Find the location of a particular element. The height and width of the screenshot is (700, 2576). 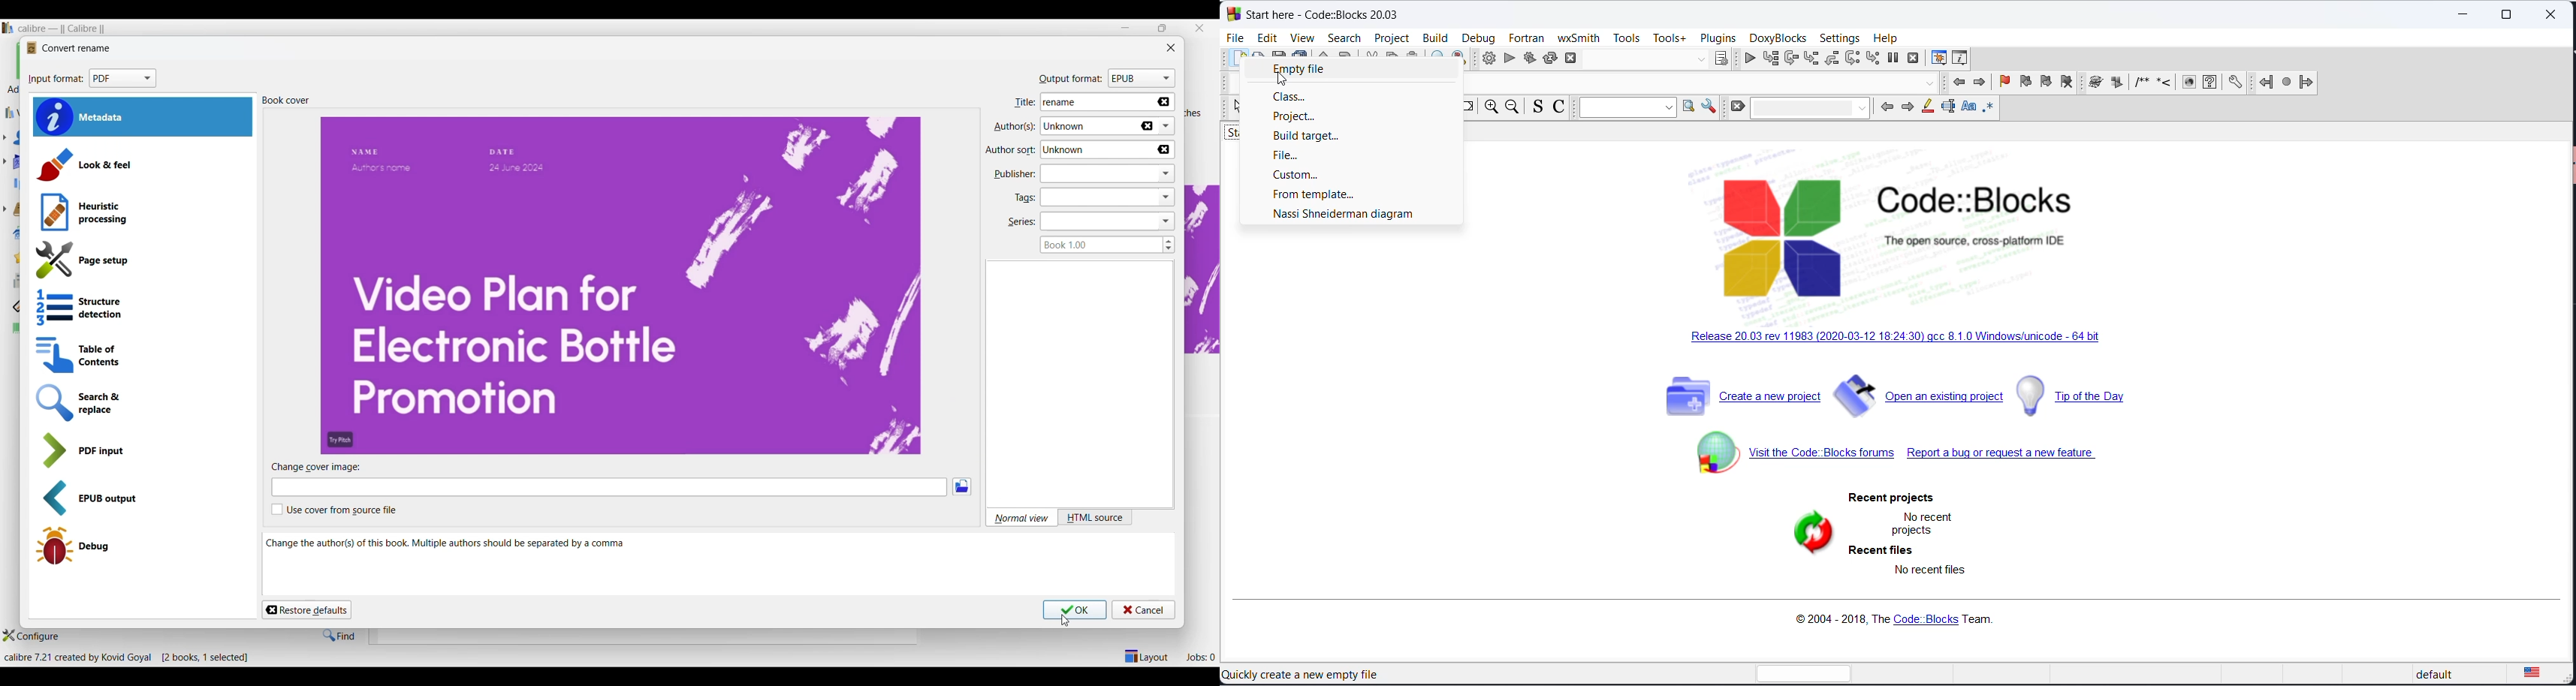

build and run is located at coordinates (1528, 58).